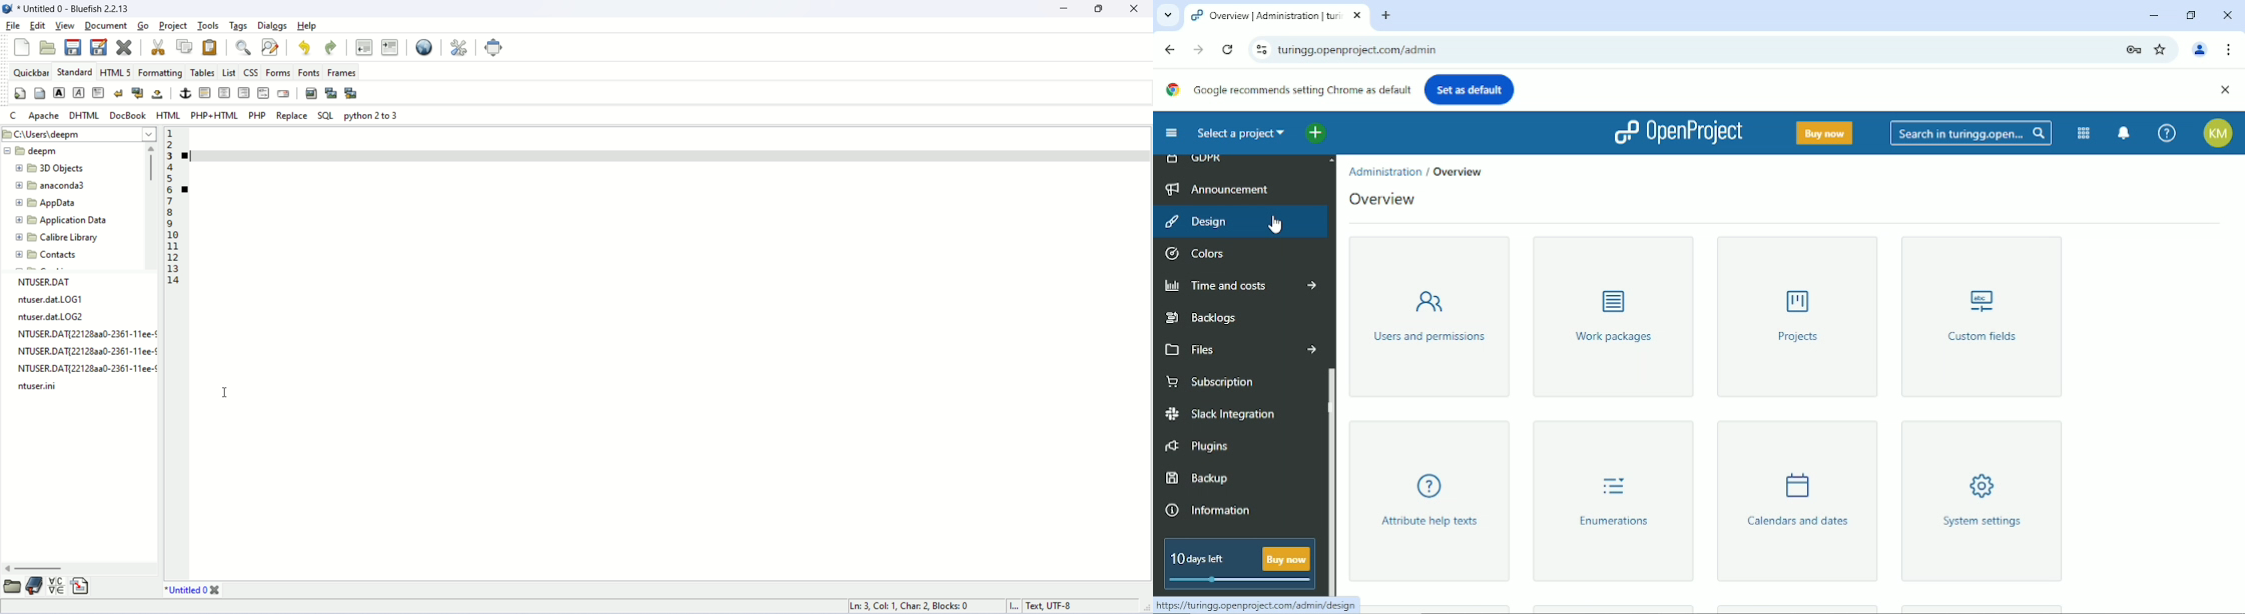 The width and height of the screenshot is (2268, 616). I want to click on tags, so click(239, 25).